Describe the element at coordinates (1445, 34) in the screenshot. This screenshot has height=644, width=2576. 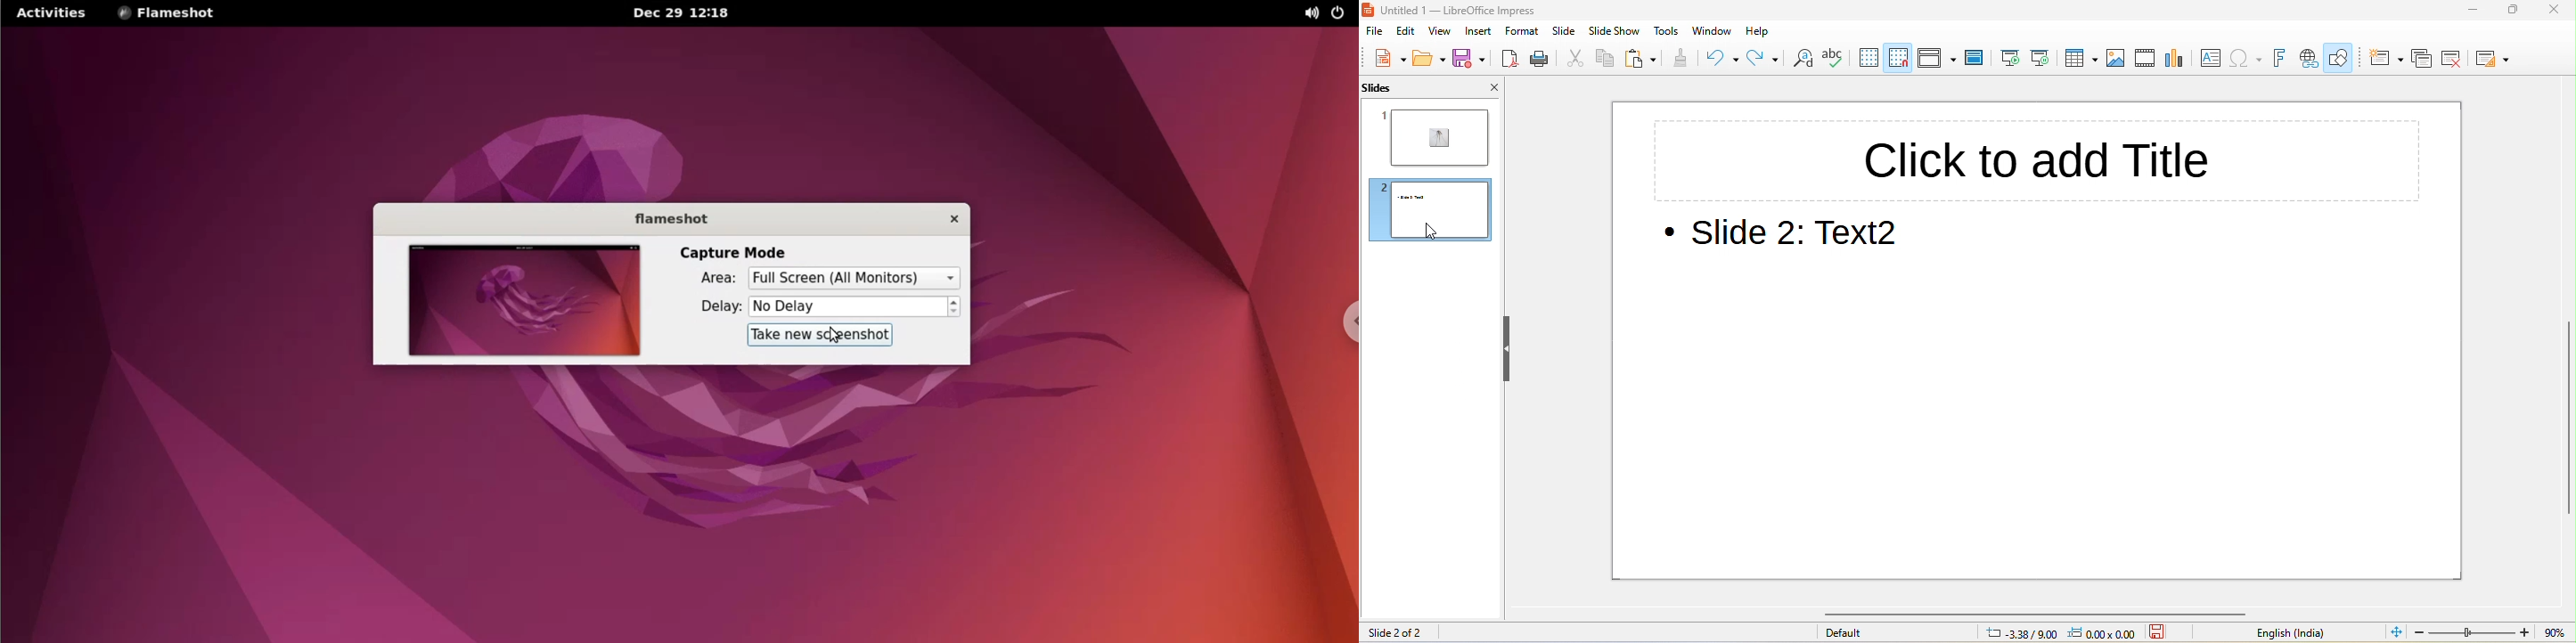
I see `view` at that location.